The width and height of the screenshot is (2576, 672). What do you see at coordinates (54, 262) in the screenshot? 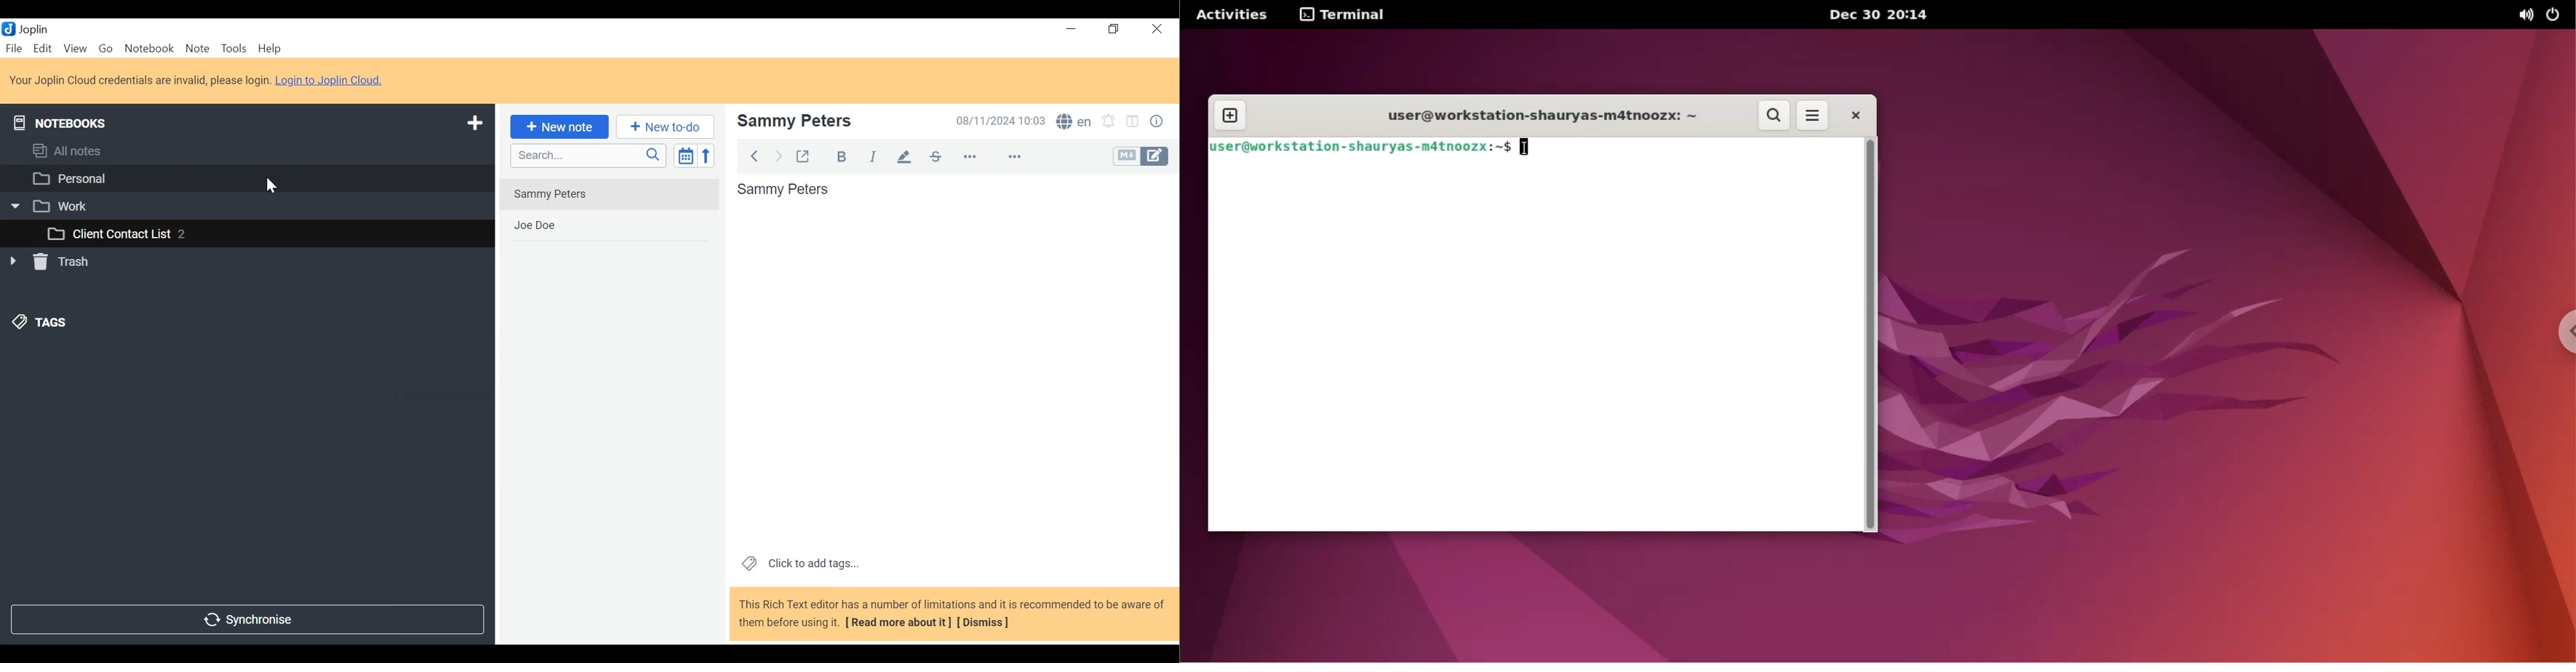
I see `» WW Trash` at bounding box center [54, 262].